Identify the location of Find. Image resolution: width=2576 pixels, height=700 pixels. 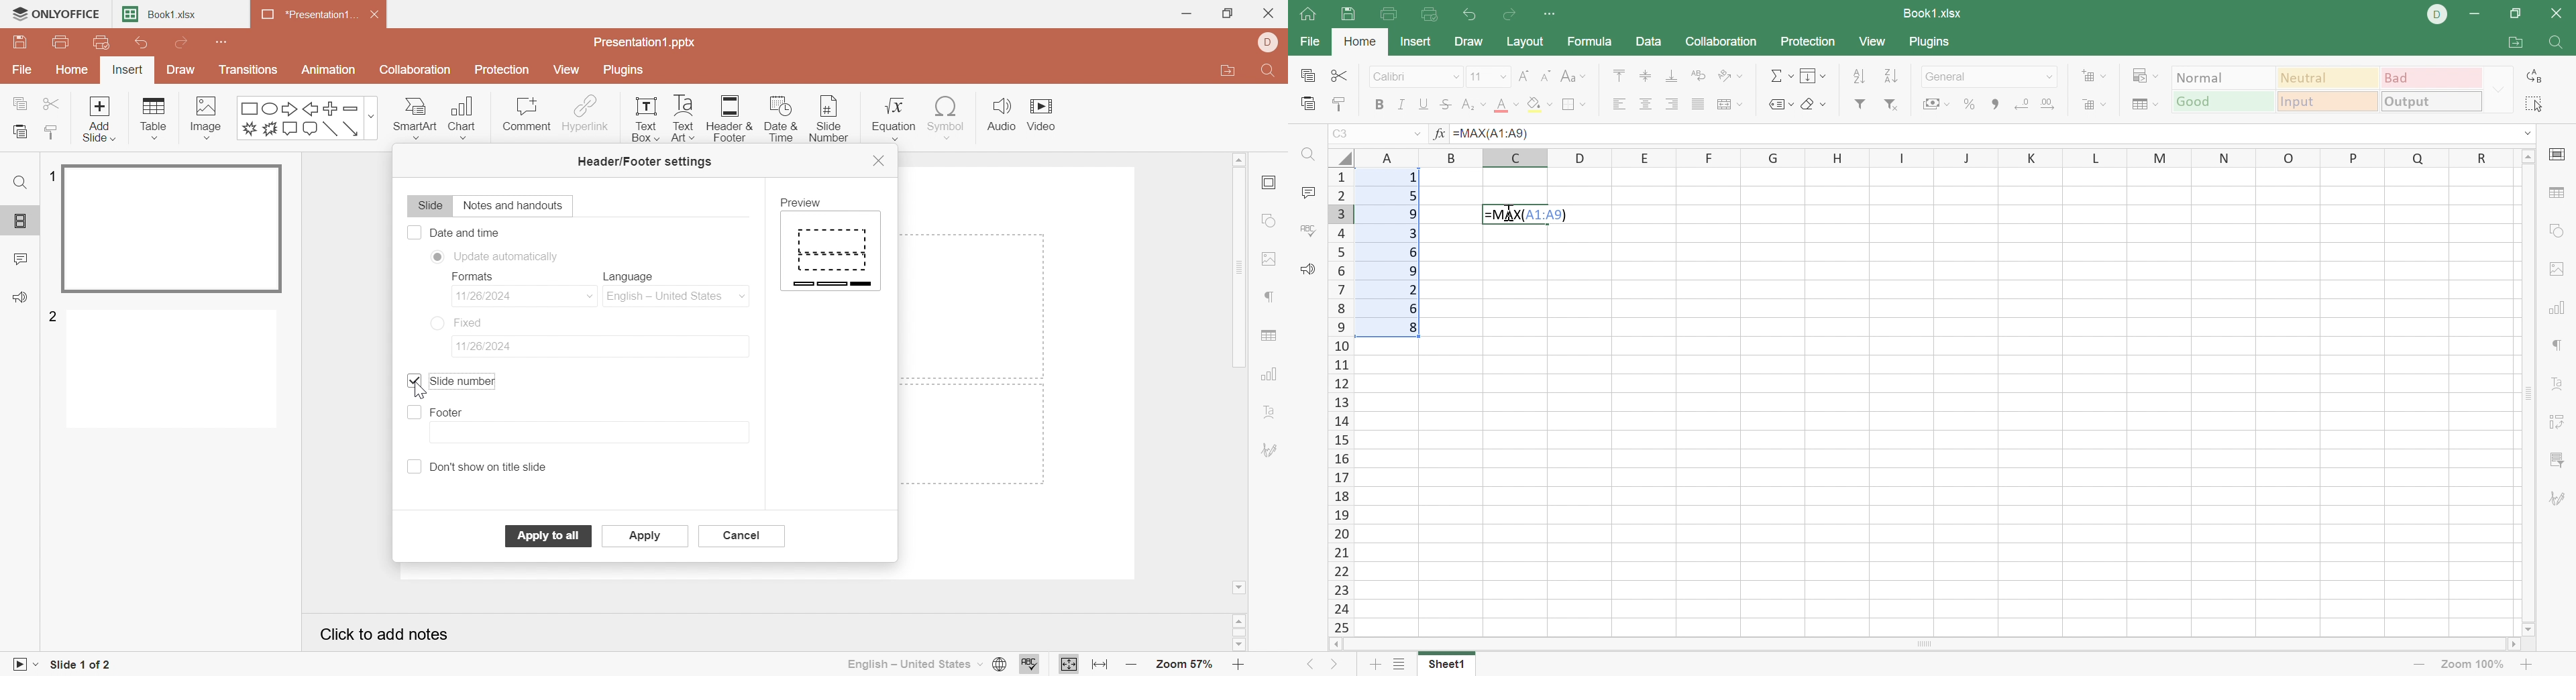
(1266, 73).